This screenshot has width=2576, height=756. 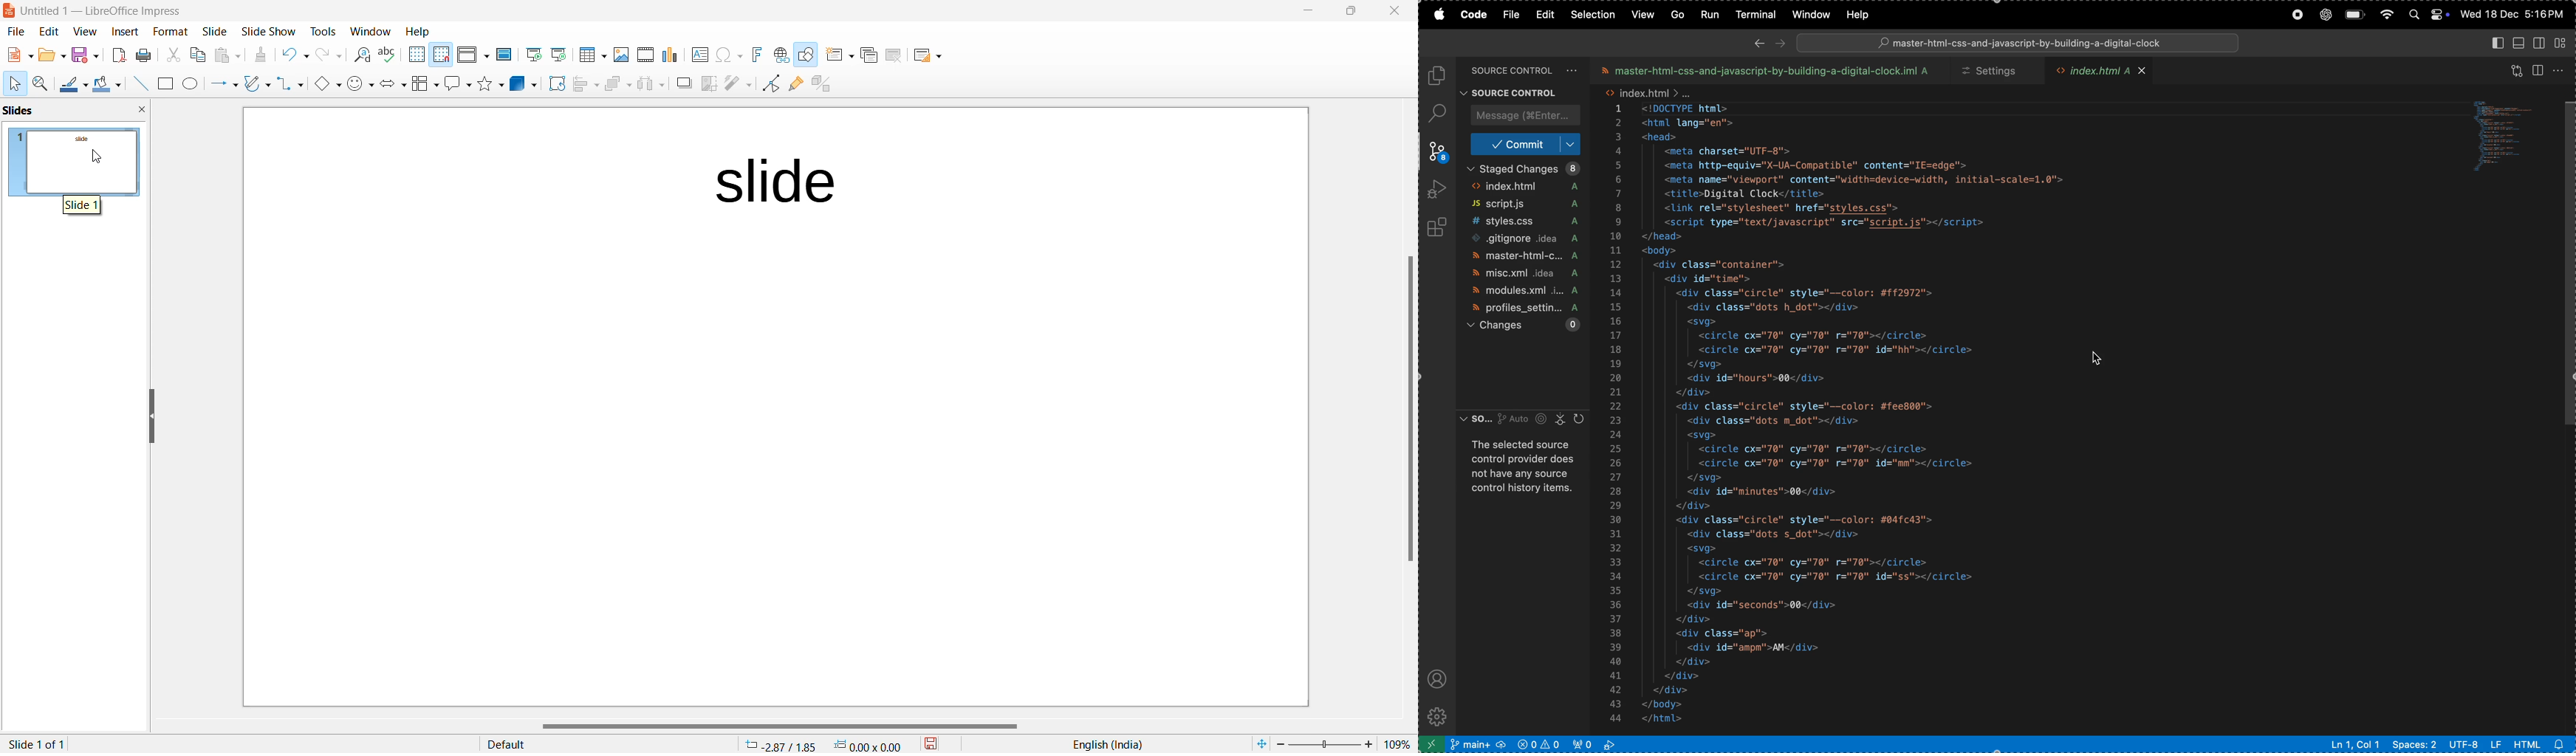 What do you see at coordinates (776, 726) in the screenshot?
I see `horizontal scrollbar` at bounding box center [776, 726].